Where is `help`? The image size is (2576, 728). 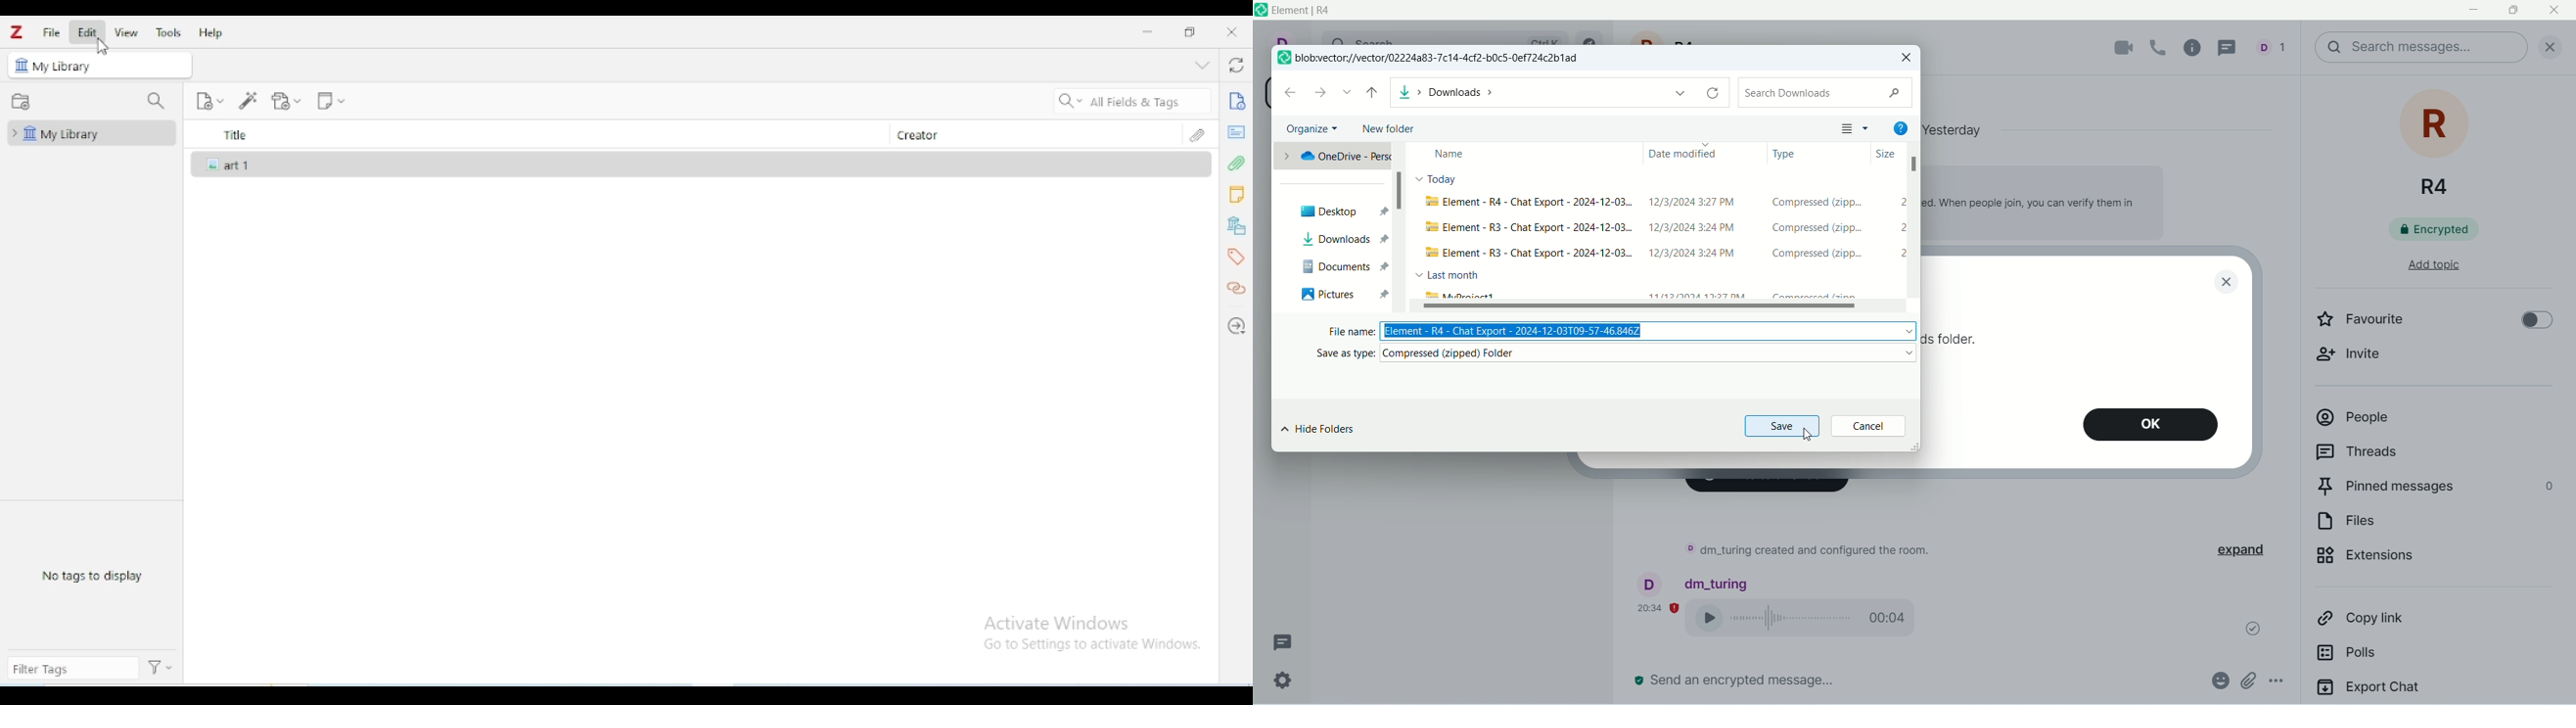
help is located at coordinates (210, 32).